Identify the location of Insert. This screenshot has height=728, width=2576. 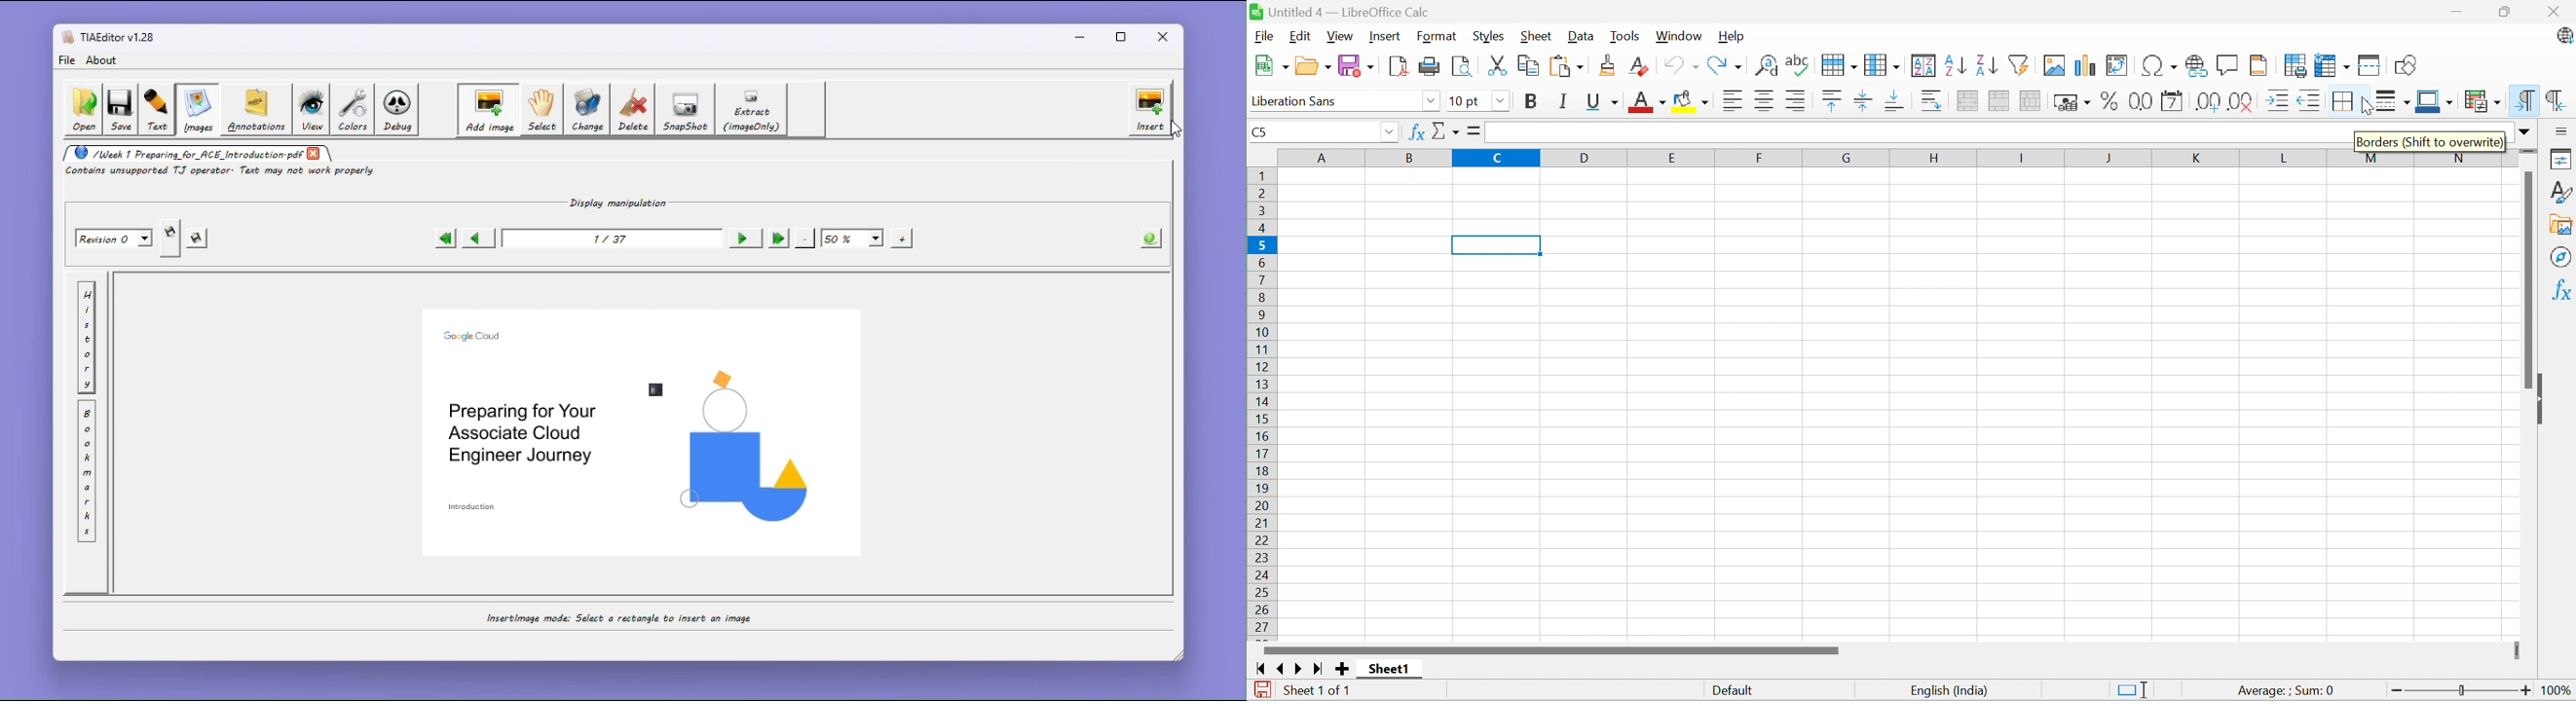
(1385, 36).